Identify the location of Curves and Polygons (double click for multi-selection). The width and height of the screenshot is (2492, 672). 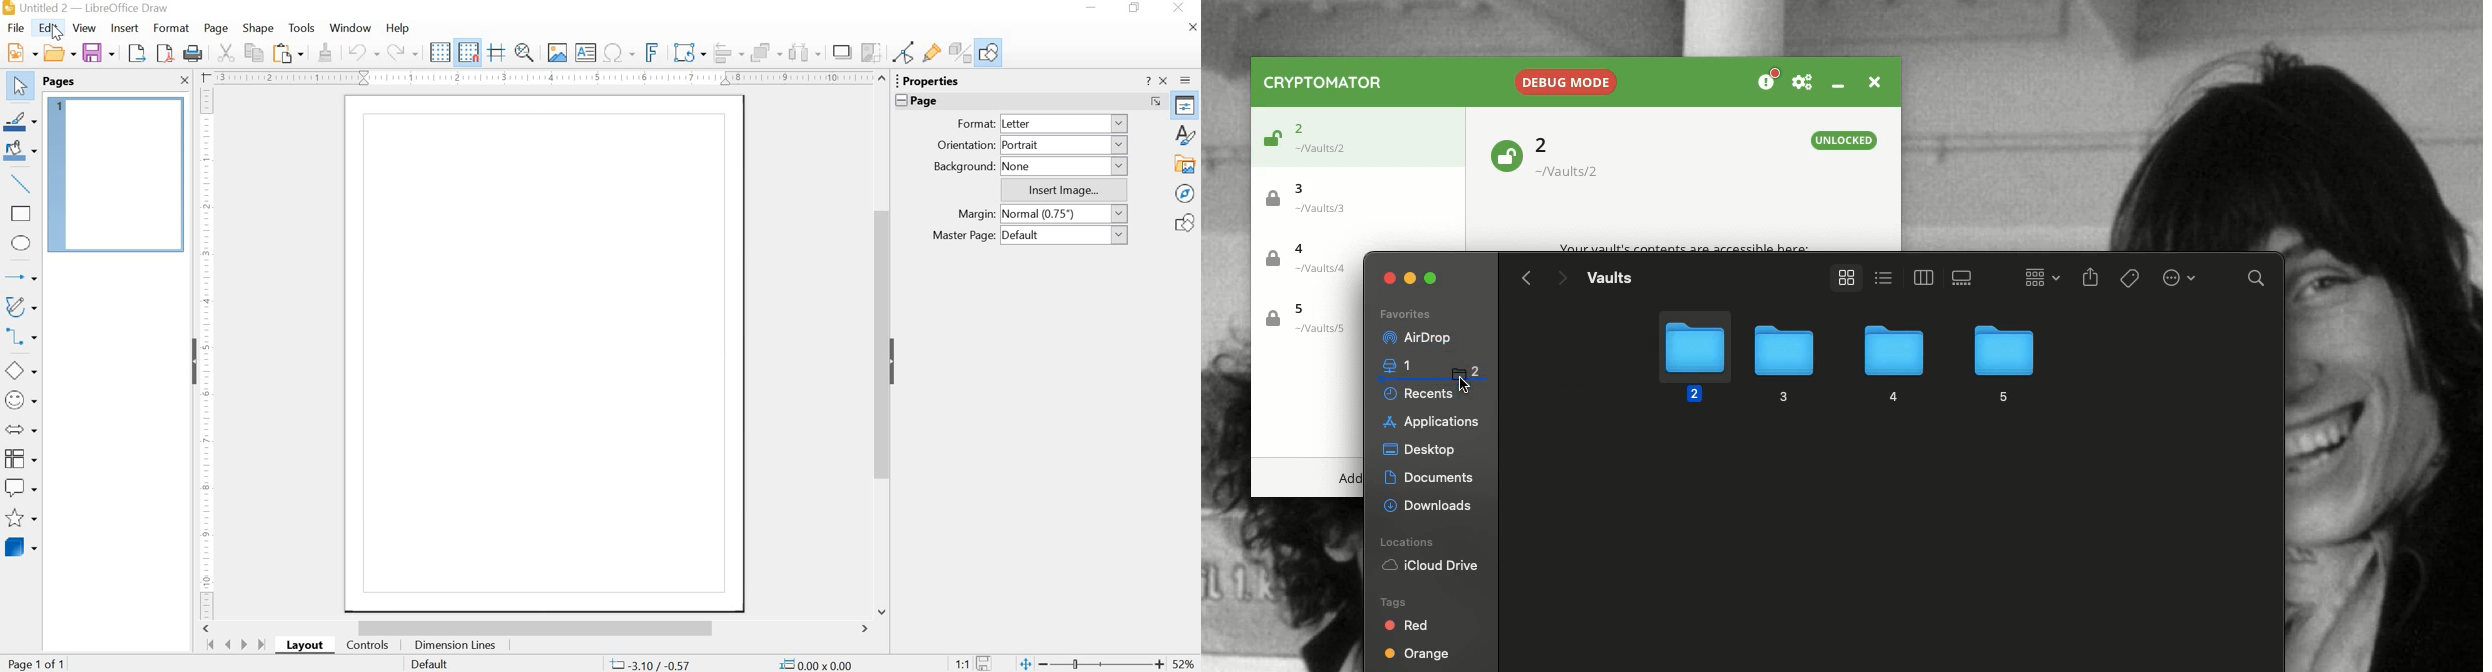
(22, 307).